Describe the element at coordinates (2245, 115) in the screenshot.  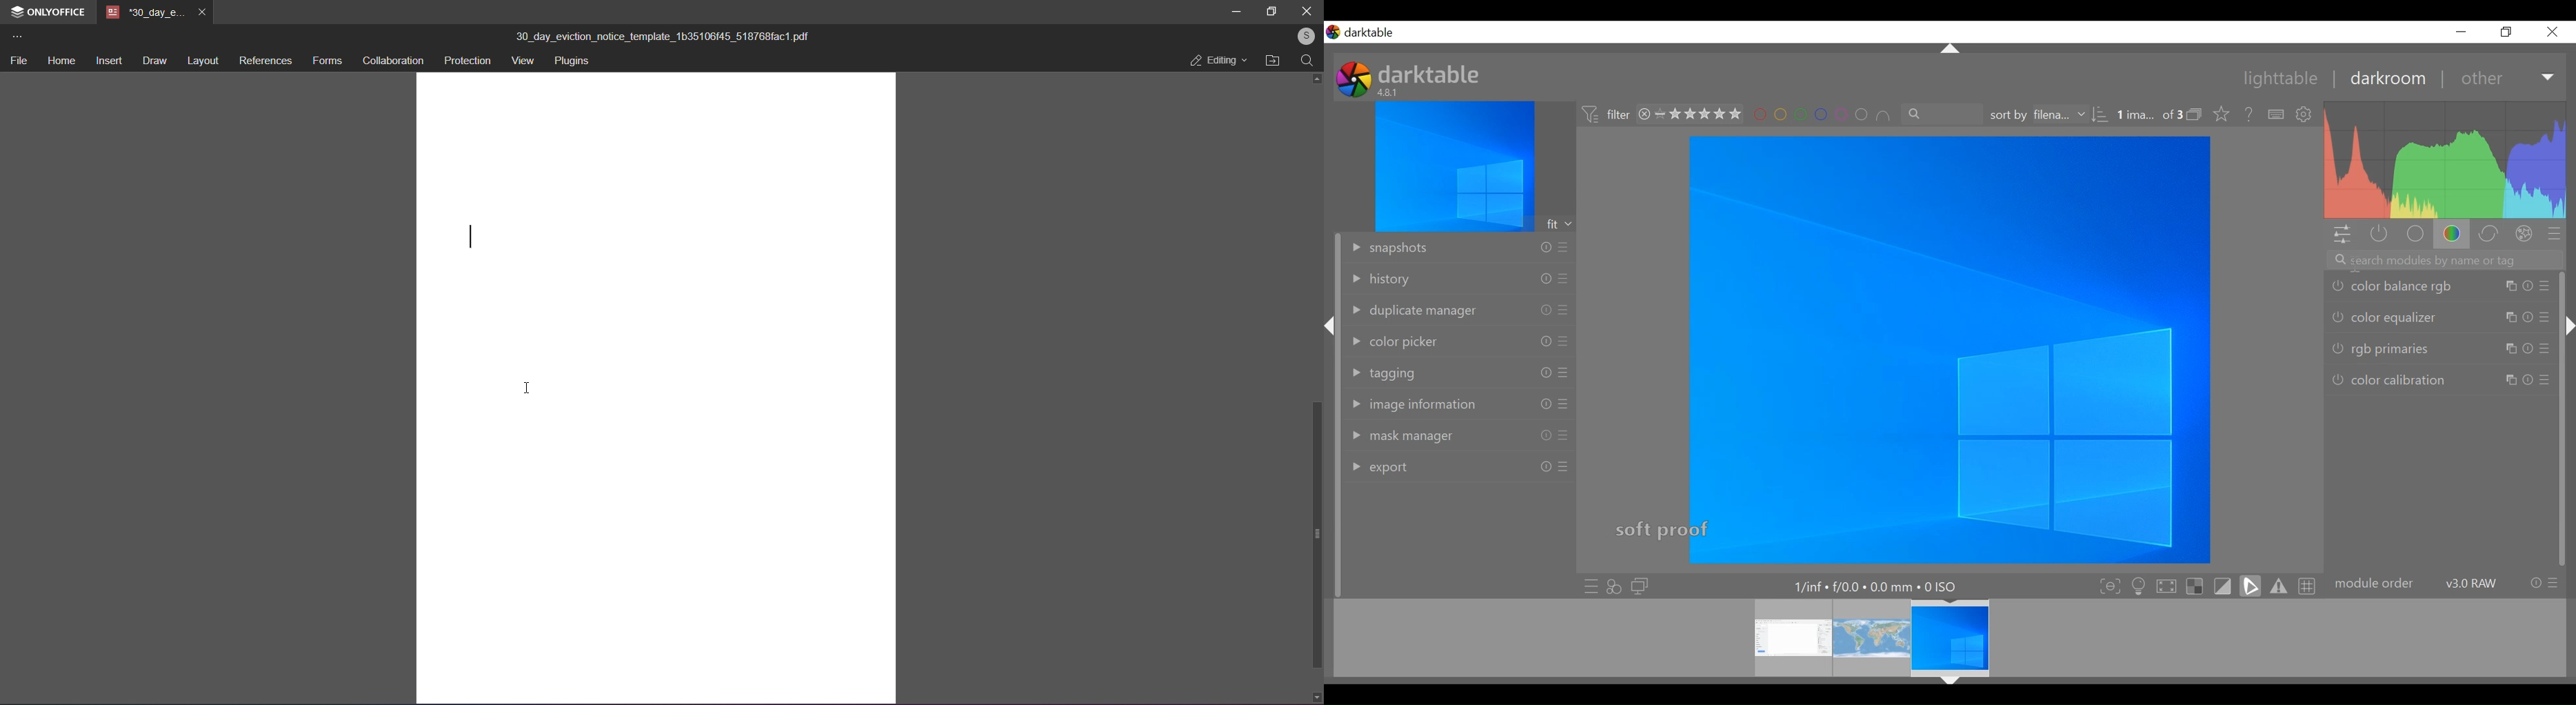
I see `help` at that location.